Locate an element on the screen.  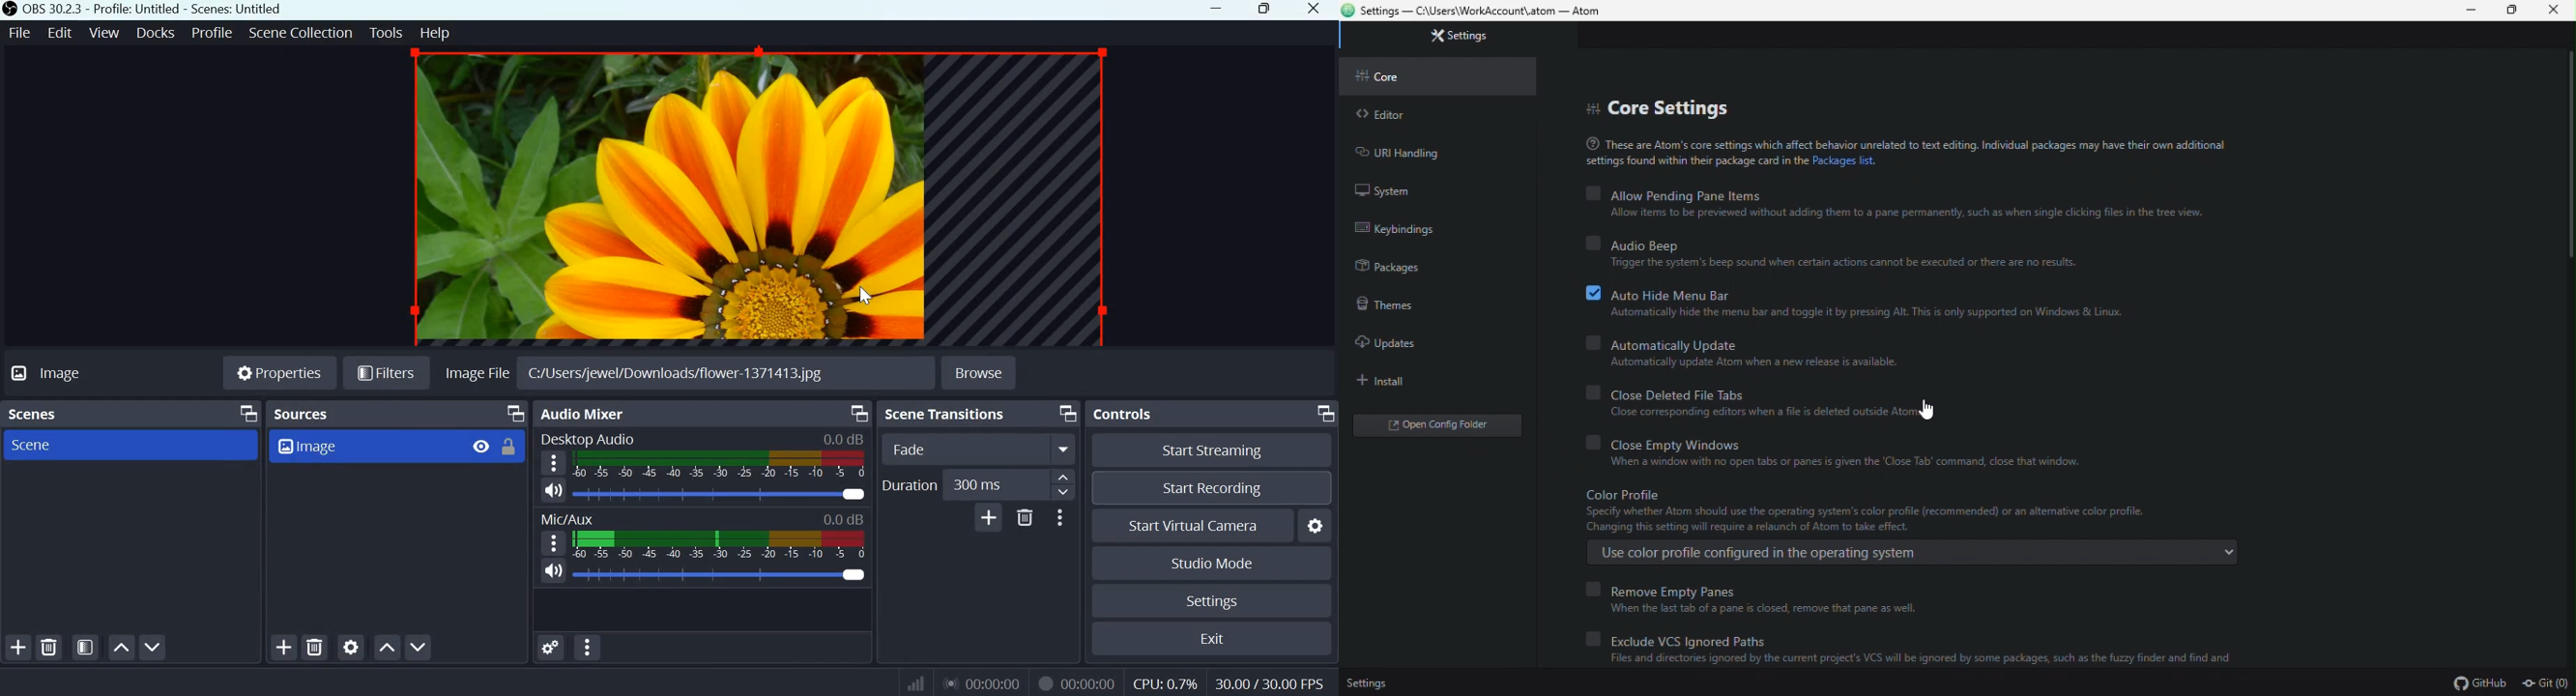
core  is located at coordinates (1425, 77).